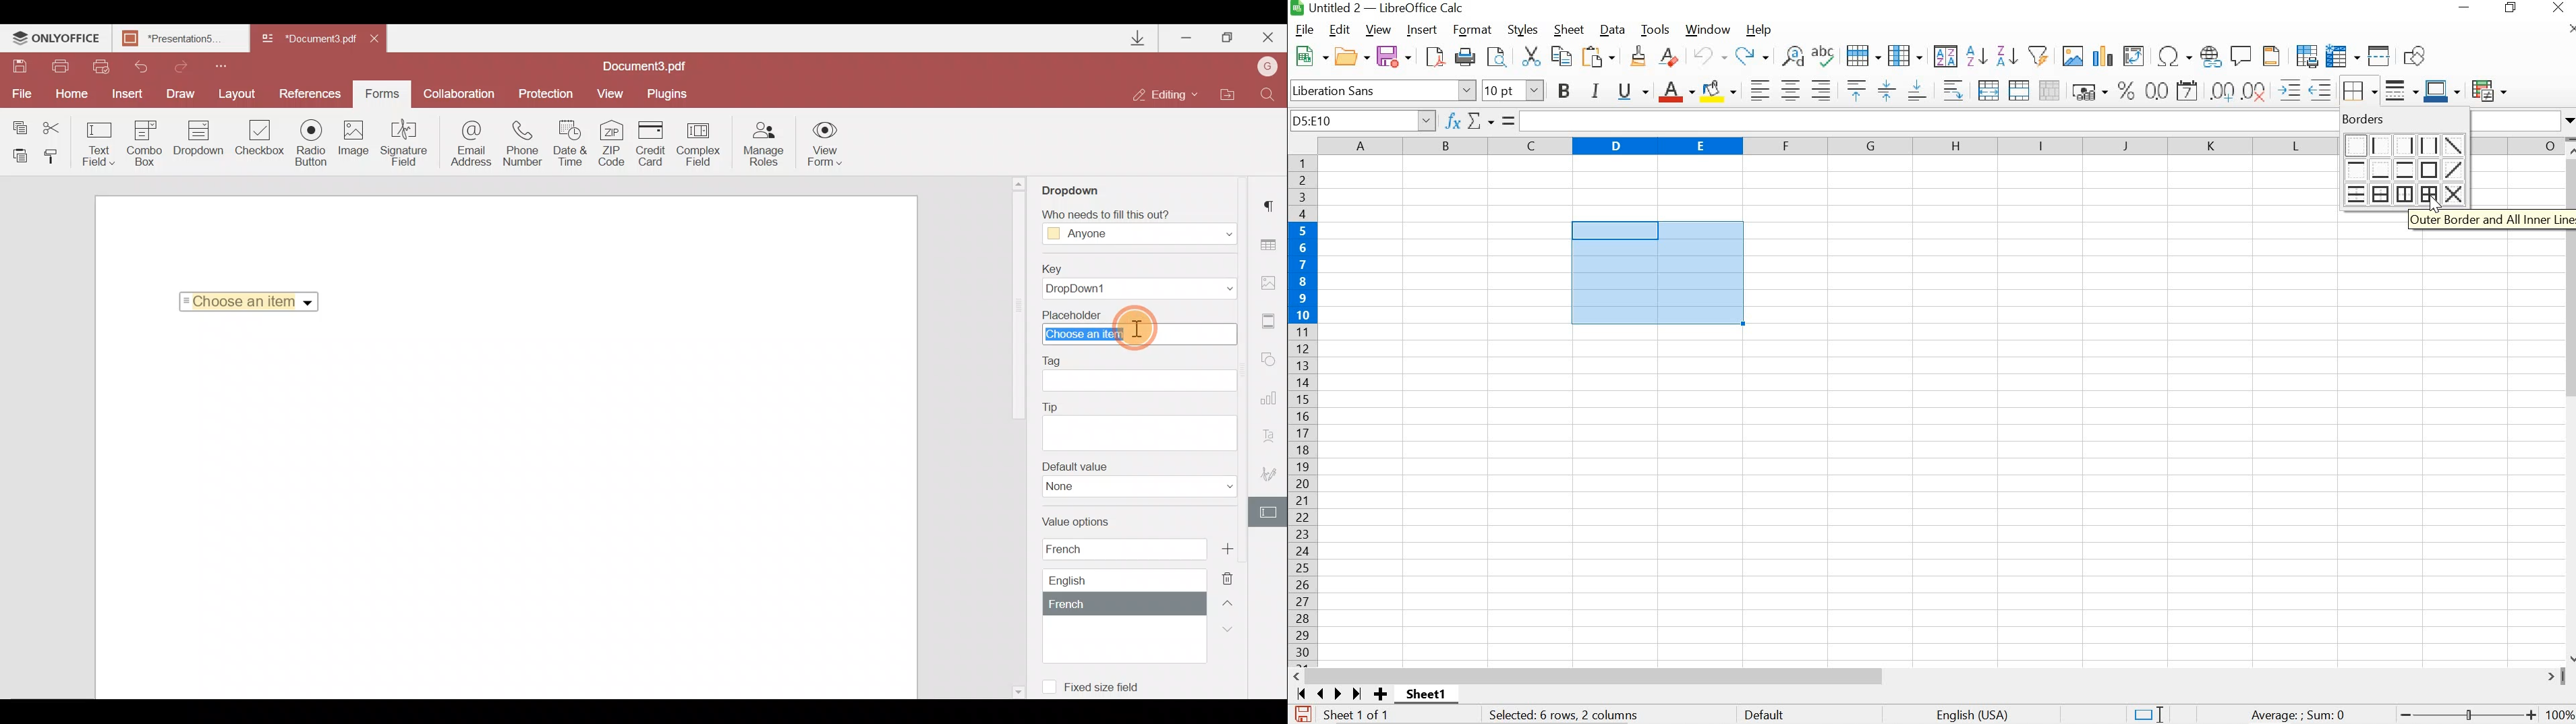  I want to click on outer border and horizontal lines, so click(2381, 193).